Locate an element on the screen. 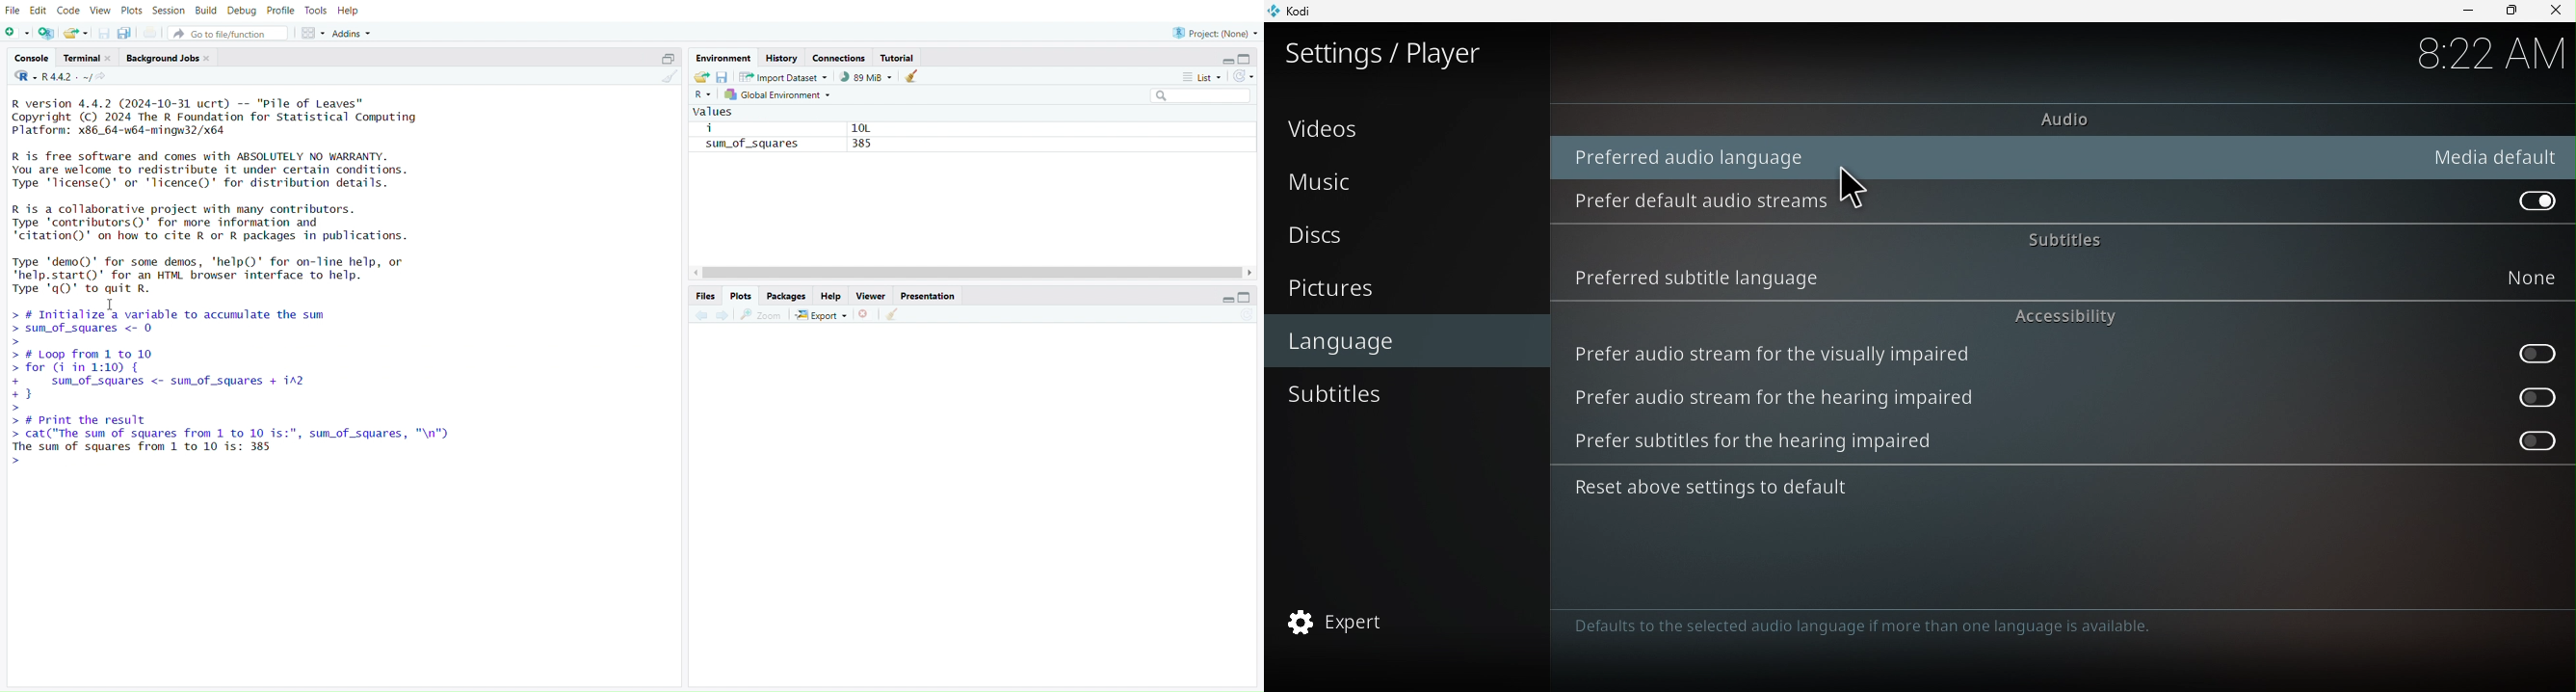 This screenshot has height=700, width=2576. Prefer audio stream for the visually impaired is located at coordinates (1777, 352).